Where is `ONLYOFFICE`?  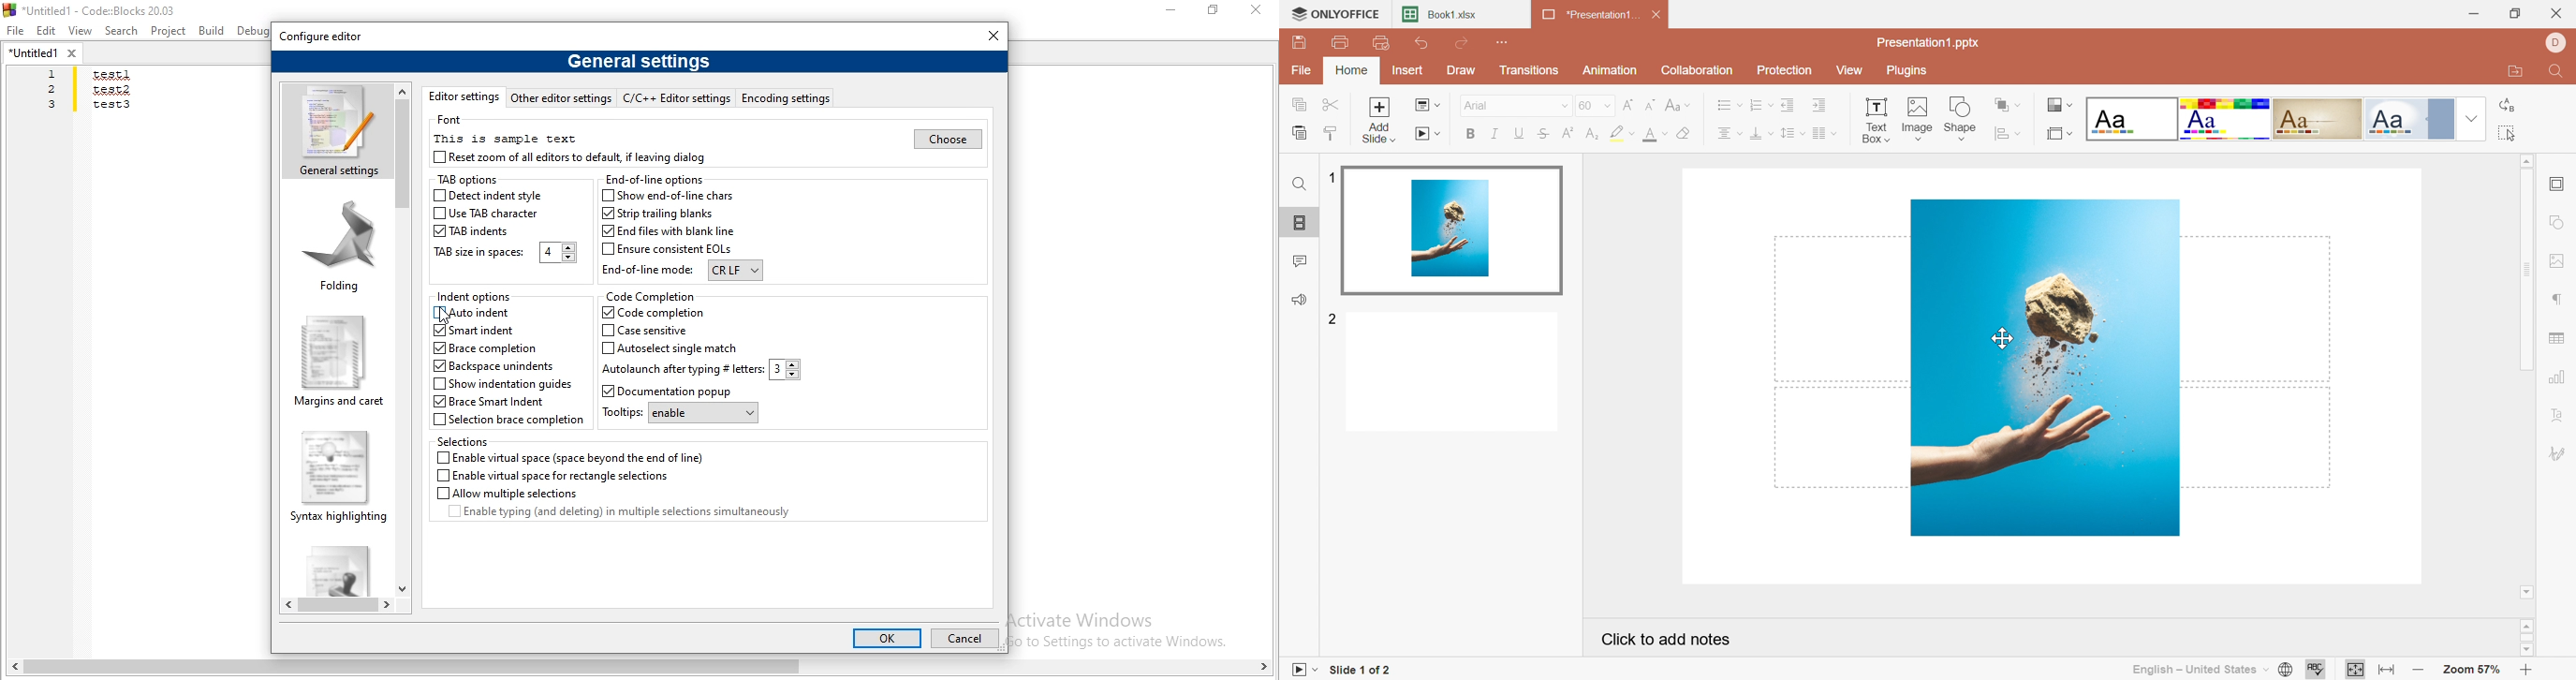 ONLYOFFICE is located at coordinates (1336, 15).